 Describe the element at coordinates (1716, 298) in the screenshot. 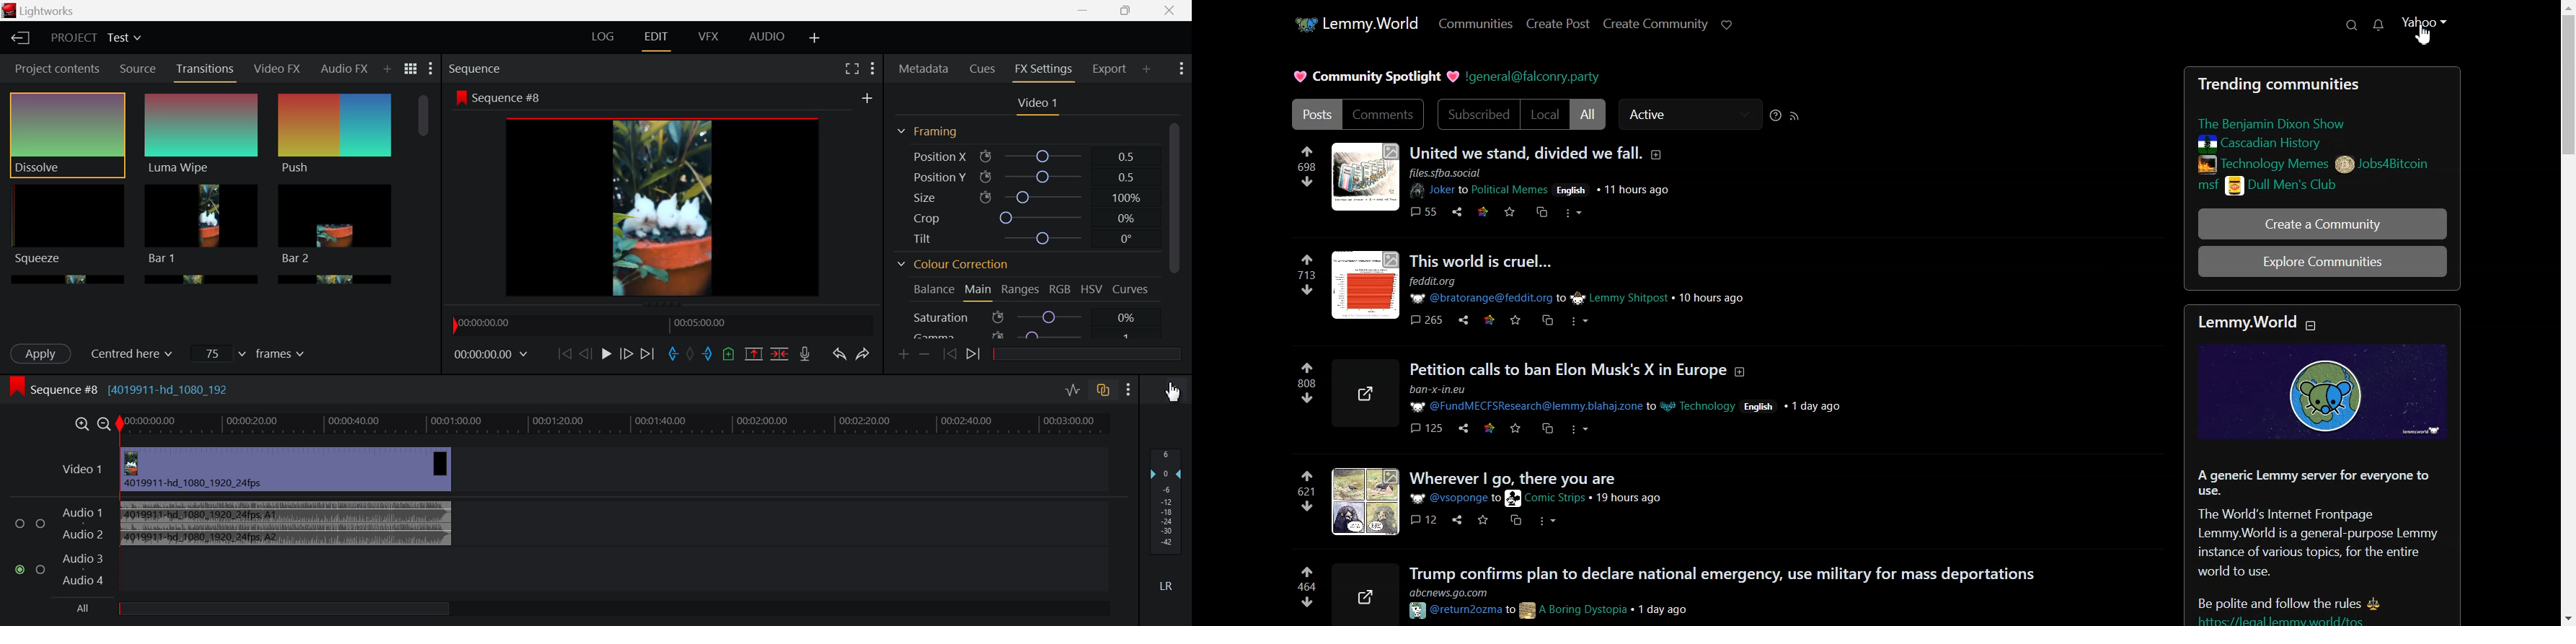

I see `10 hours ago` at that location.